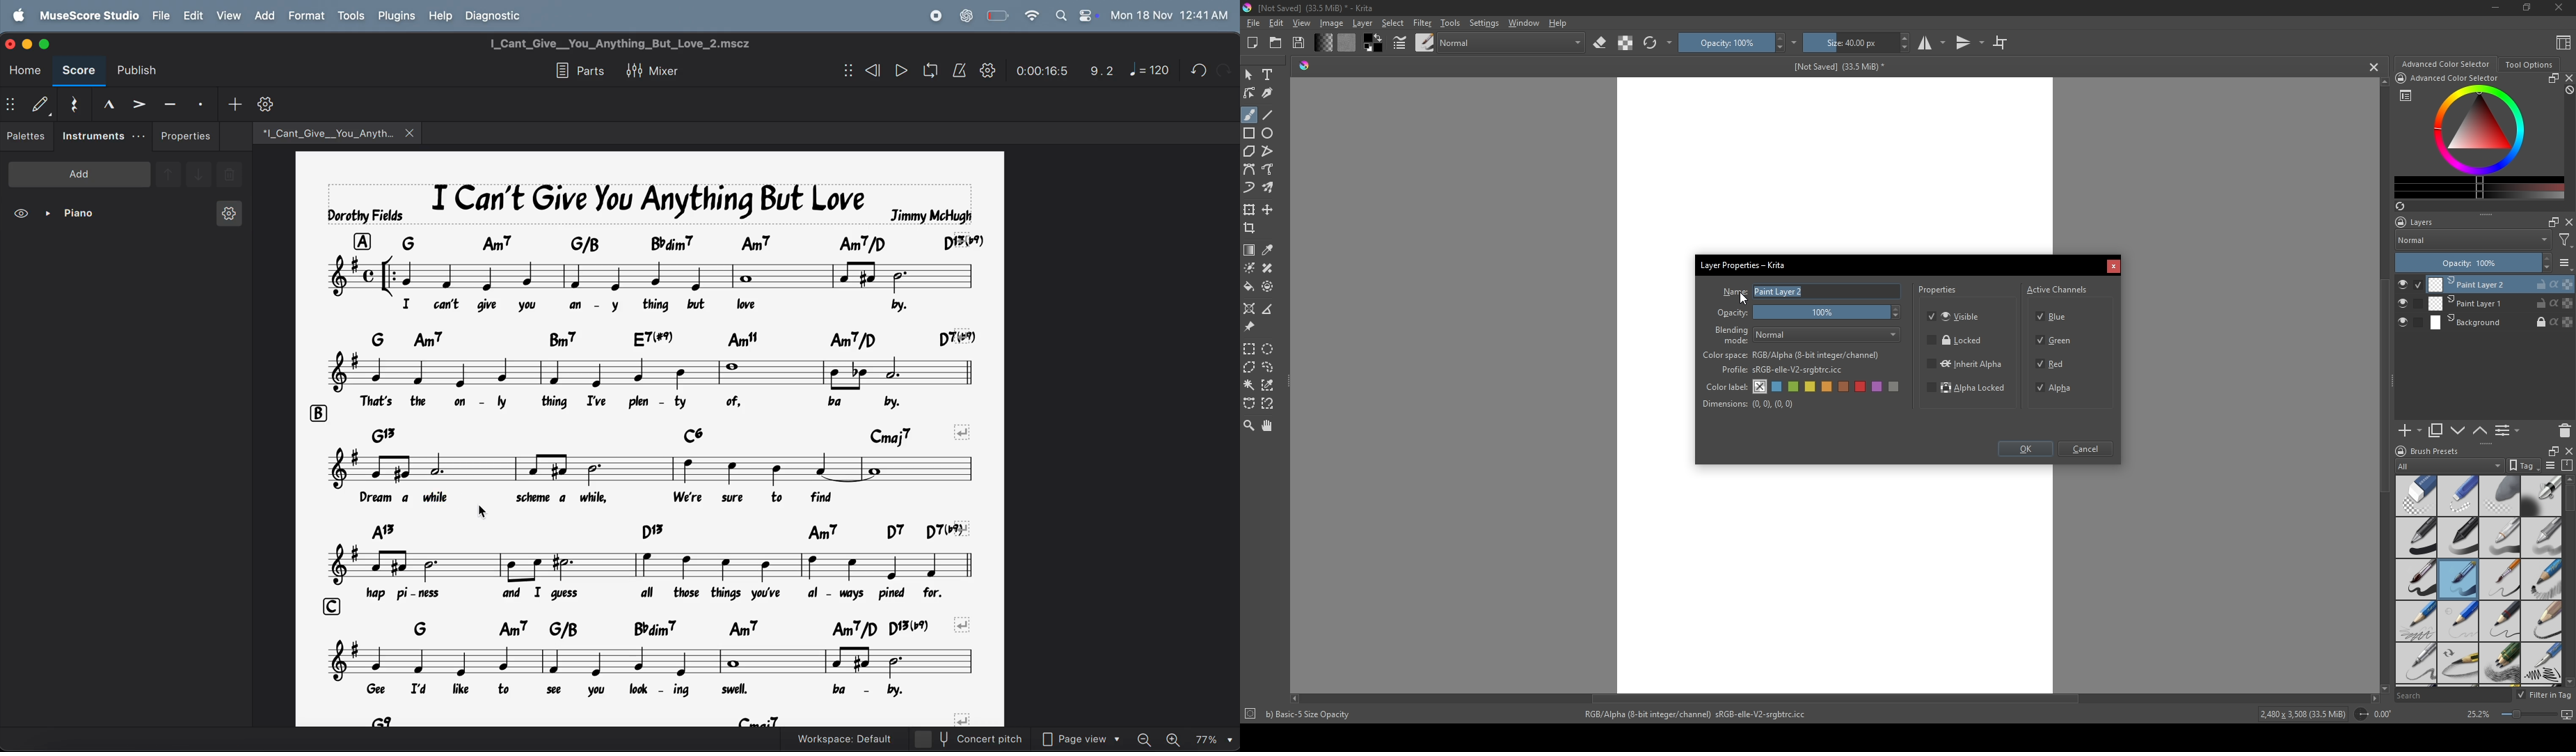  What do you see at coordinates (1250, 44) in the screenshot?
I see `New file` at bounding box center [1250, 44].